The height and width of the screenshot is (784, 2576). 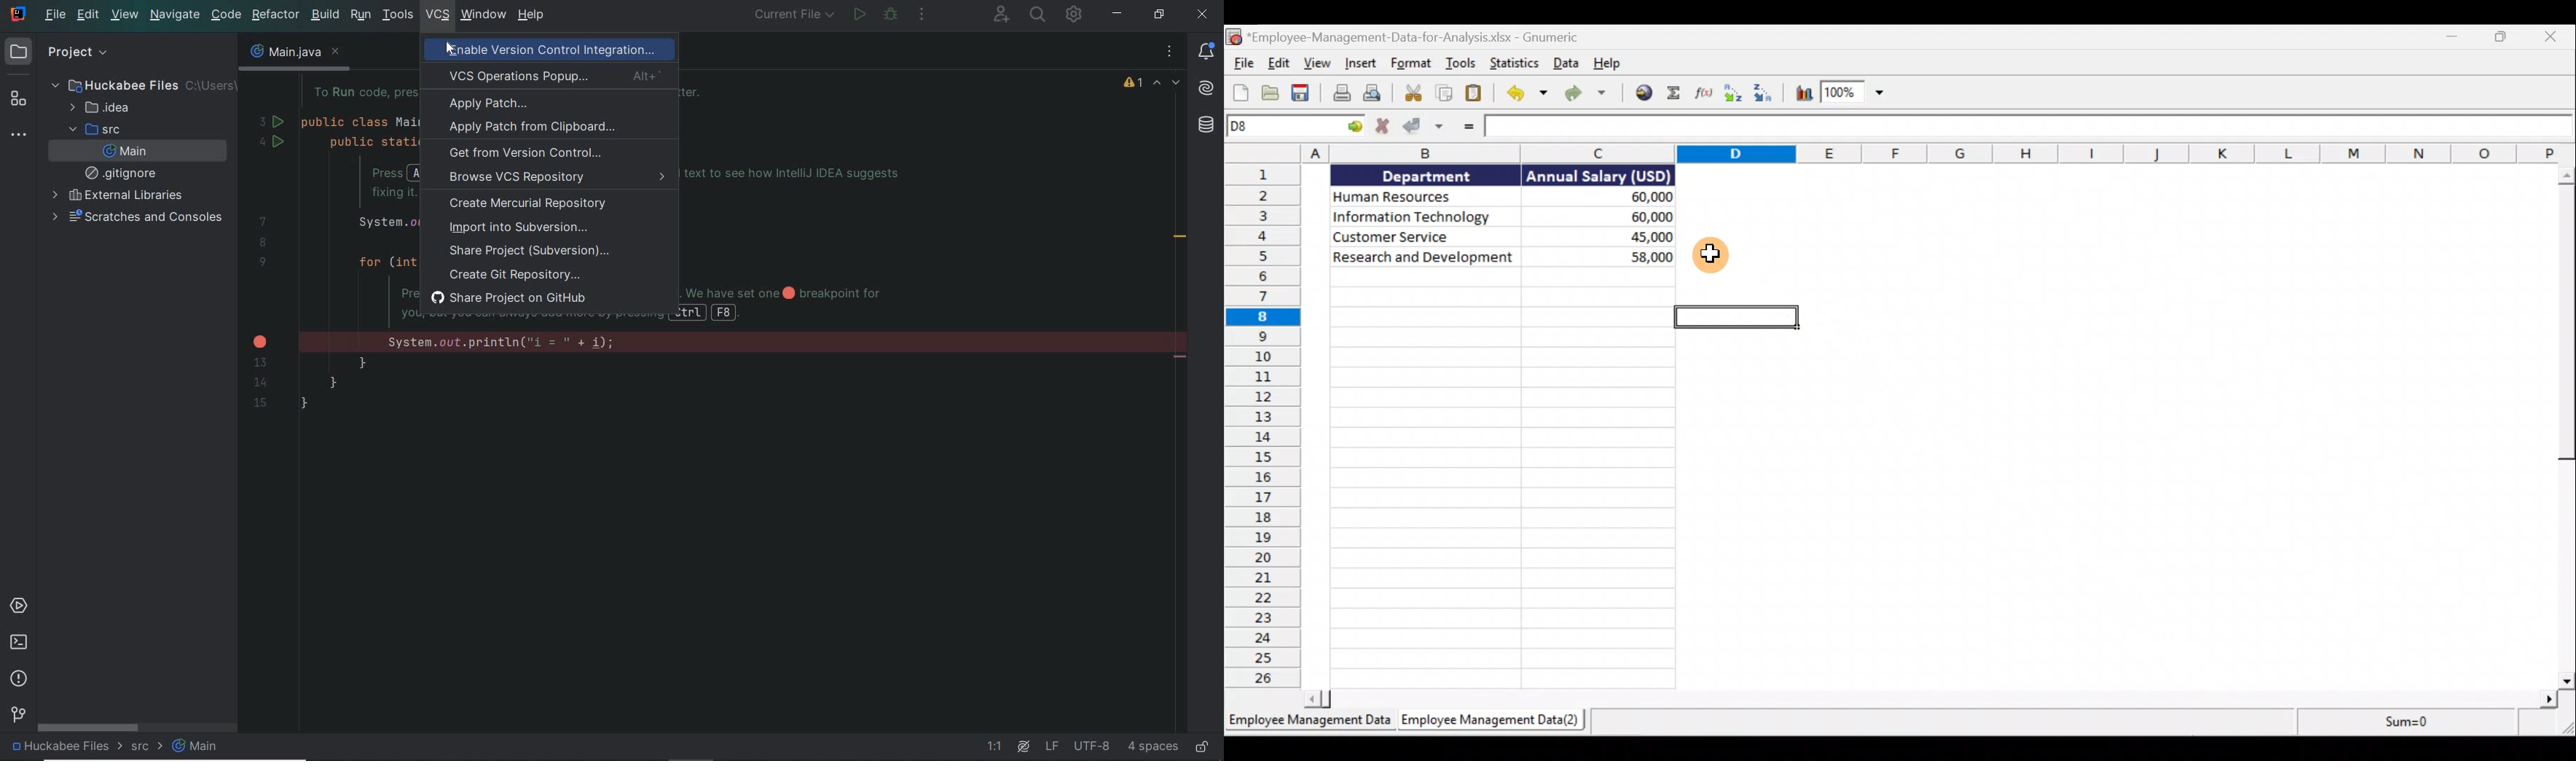 I want to click on run, so click(x=360, y=16).